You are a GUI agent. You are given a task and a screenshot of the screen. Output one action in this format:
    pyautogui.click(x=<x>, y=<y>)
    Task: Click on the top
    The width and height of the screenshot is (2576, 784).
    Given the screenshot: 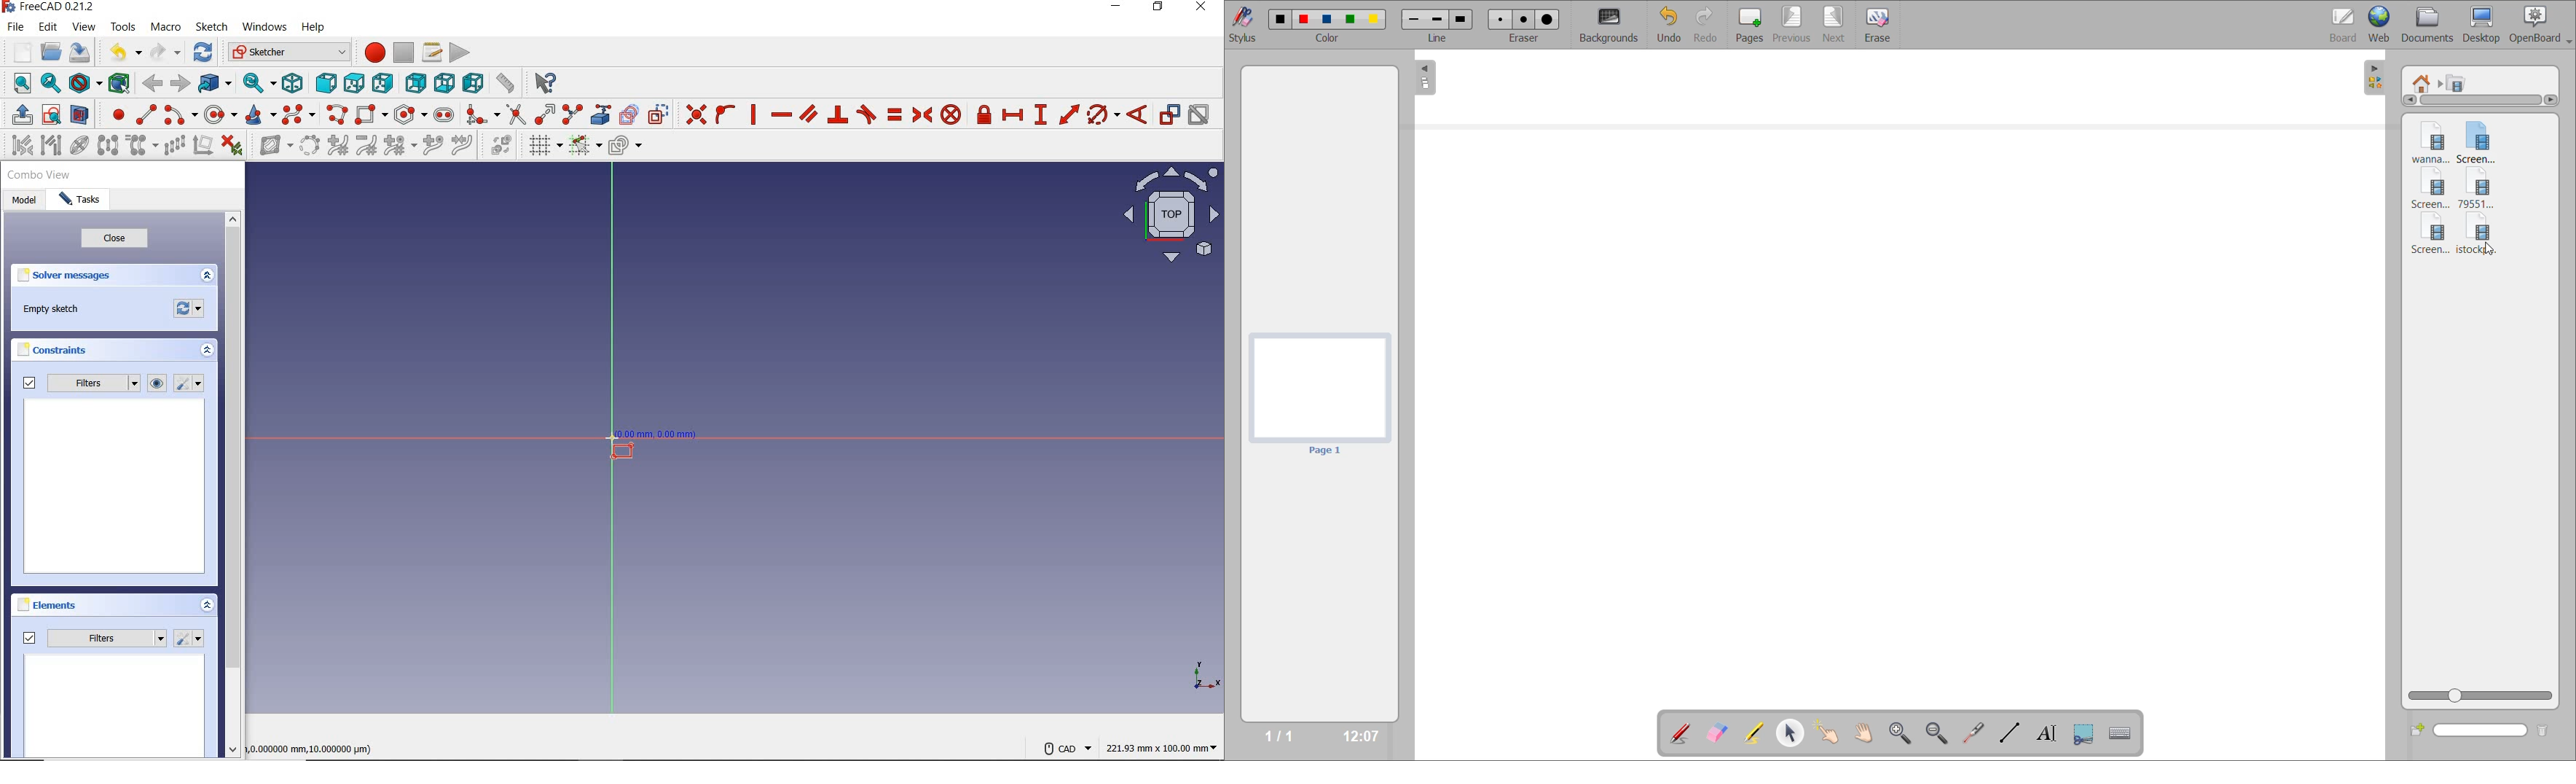 What is the action you would take?
    pyautogui.click(x=355, y=84)
    